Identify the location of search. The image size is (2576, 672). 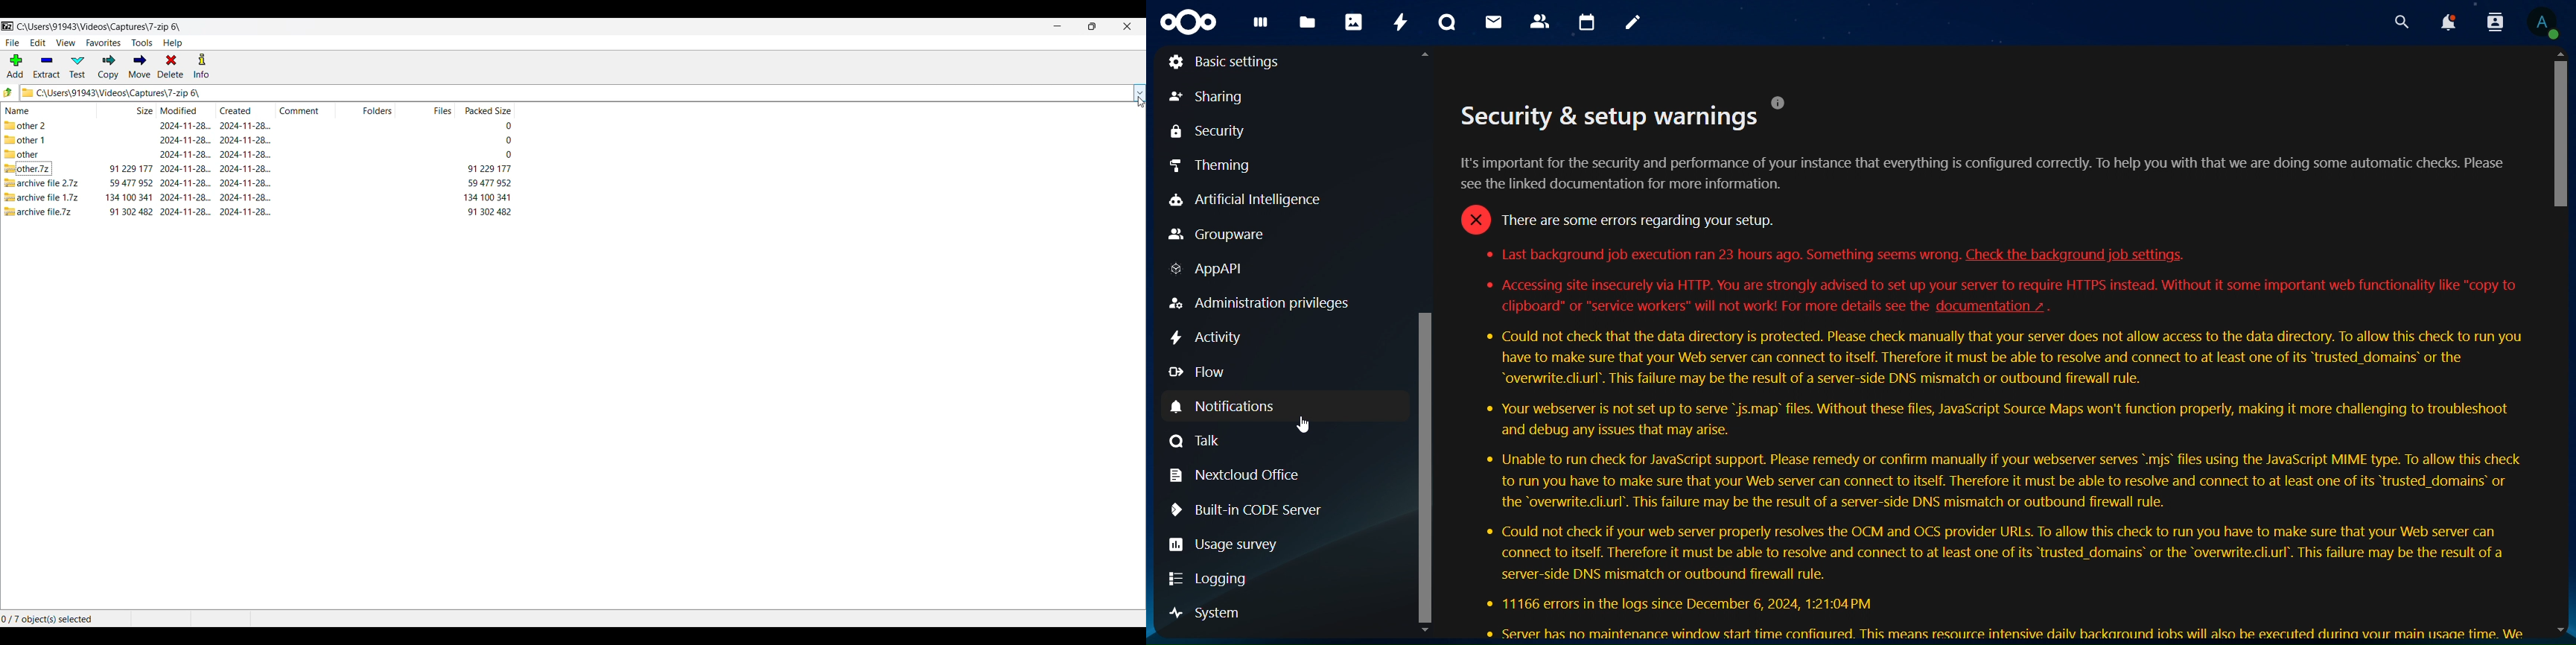
(2402, 23).